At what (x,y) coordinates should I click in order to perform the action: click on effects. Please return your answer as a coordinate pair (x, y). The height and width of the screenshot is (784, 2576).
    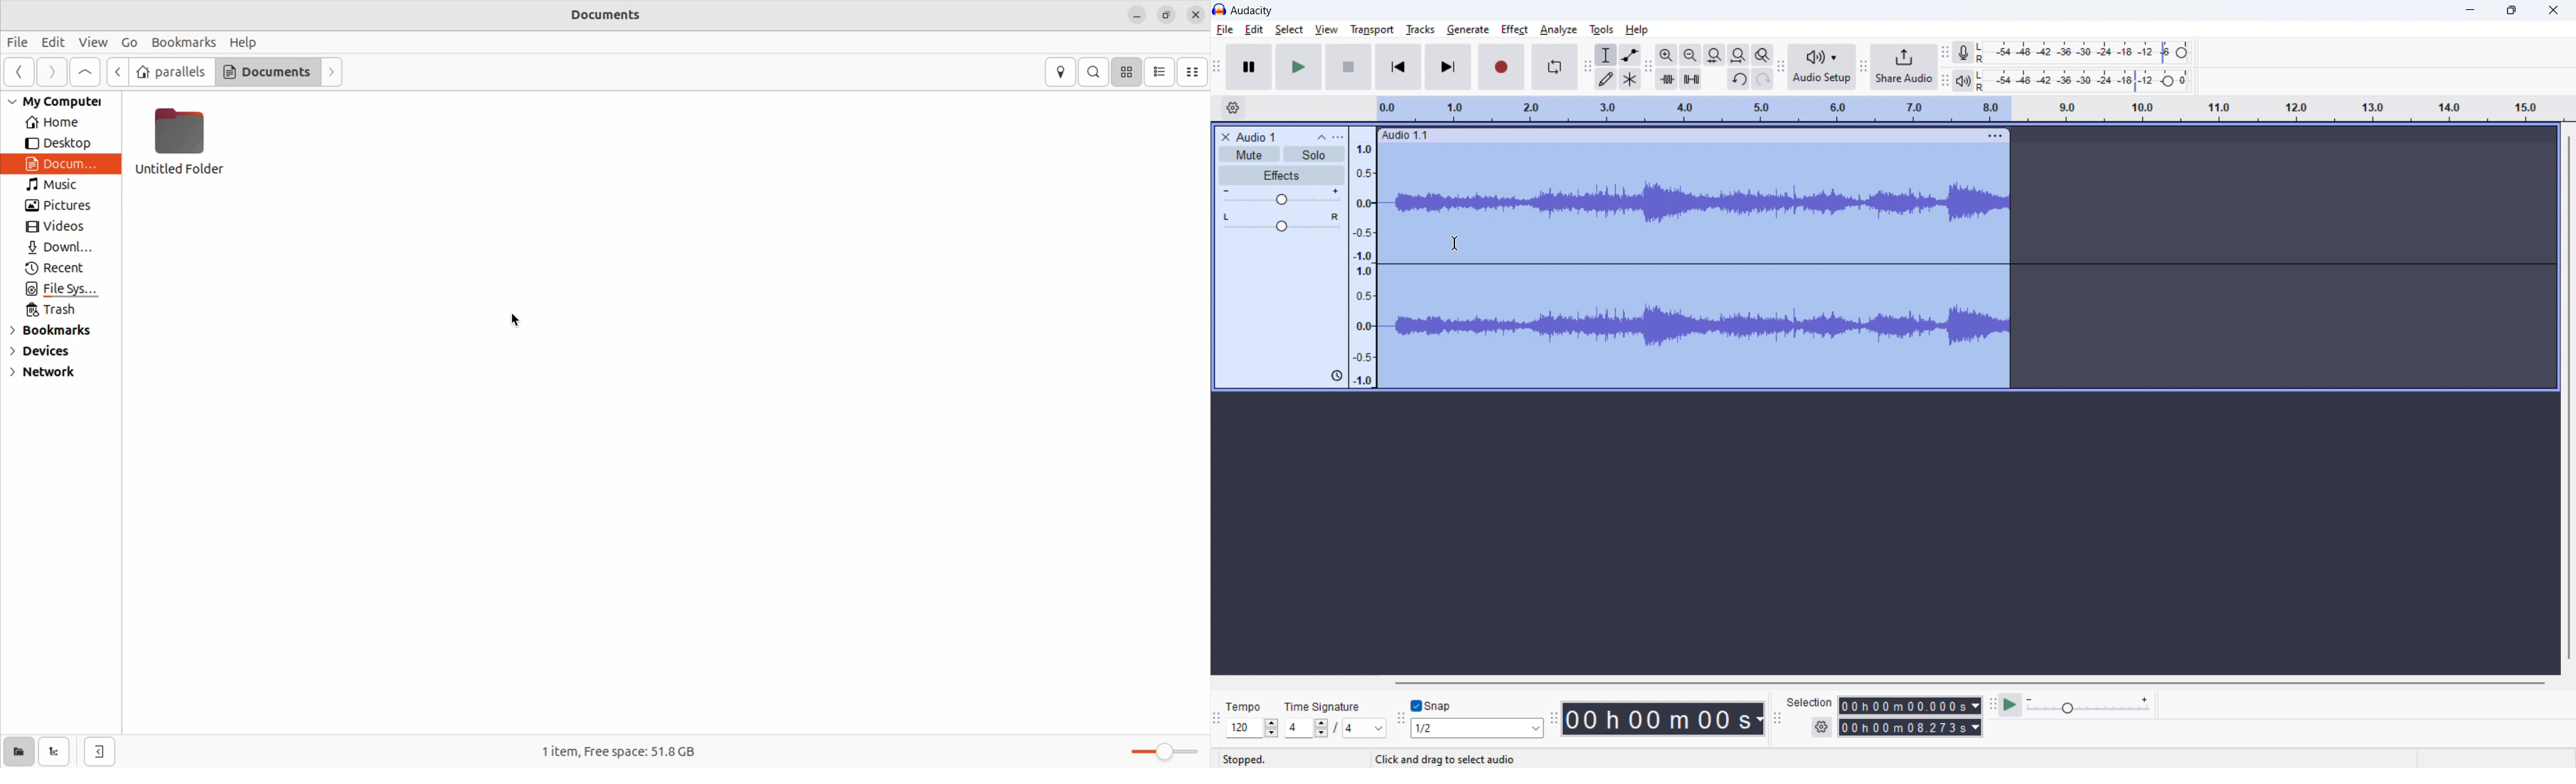
    Looking at the image, I should click on (1282, 176).